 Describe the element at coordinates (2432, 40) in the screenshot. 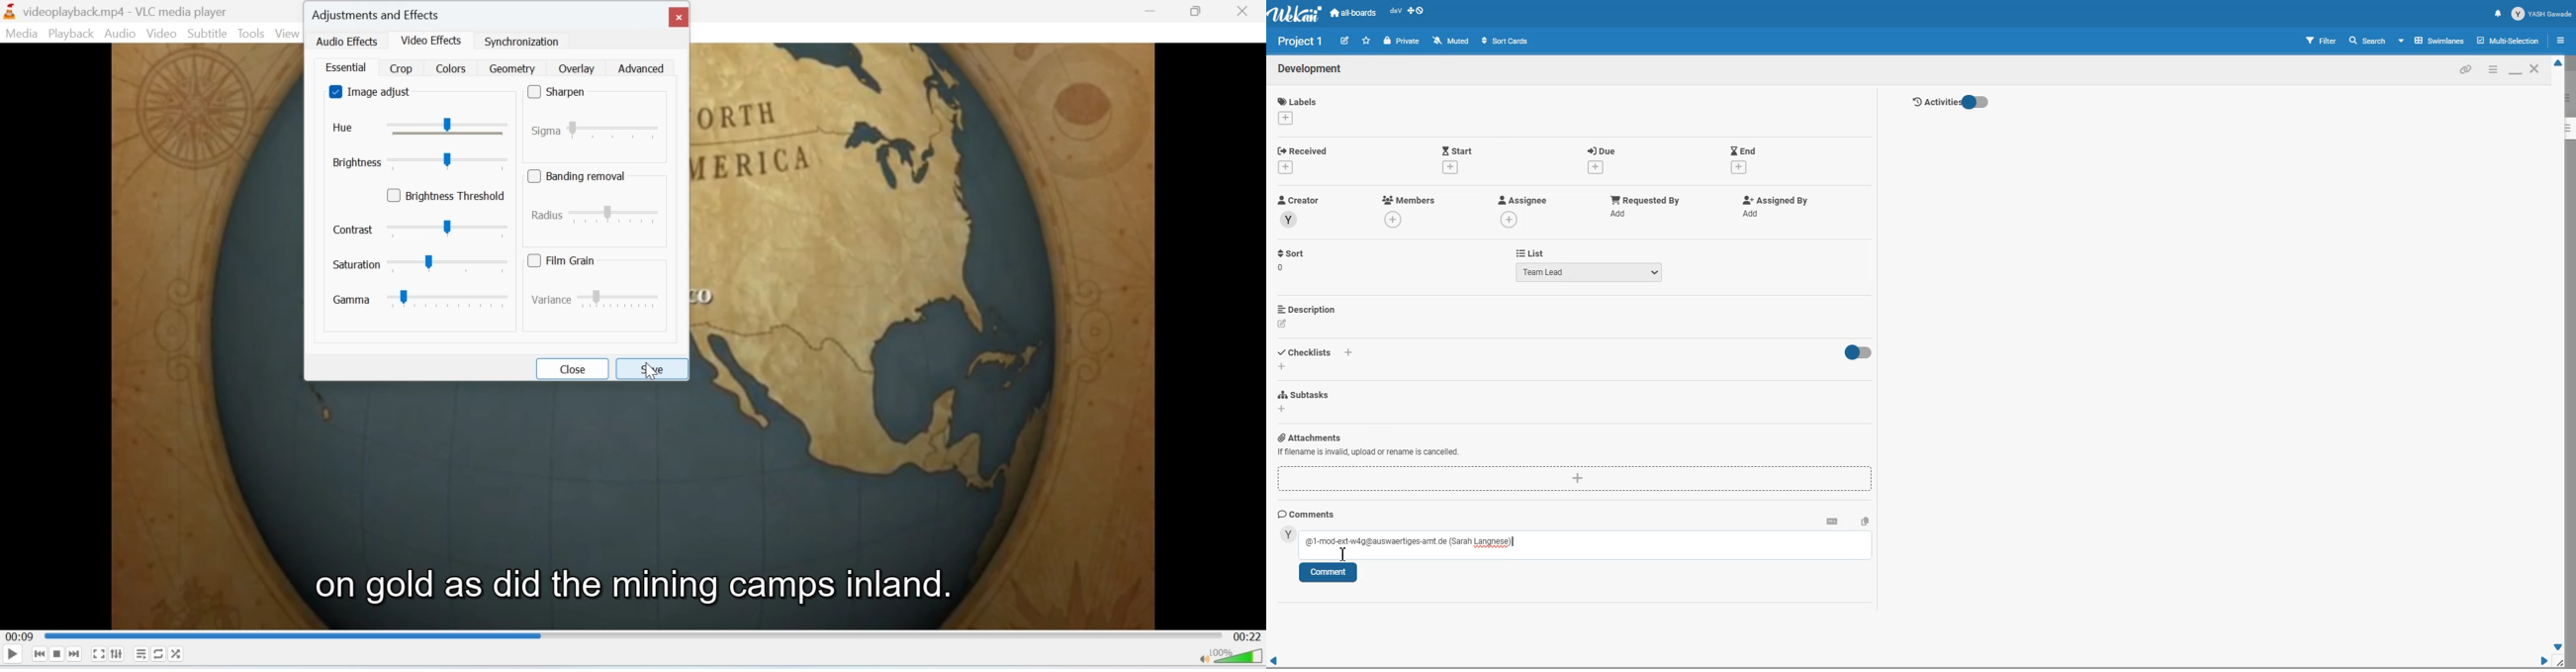

I see `Board View` at that location.